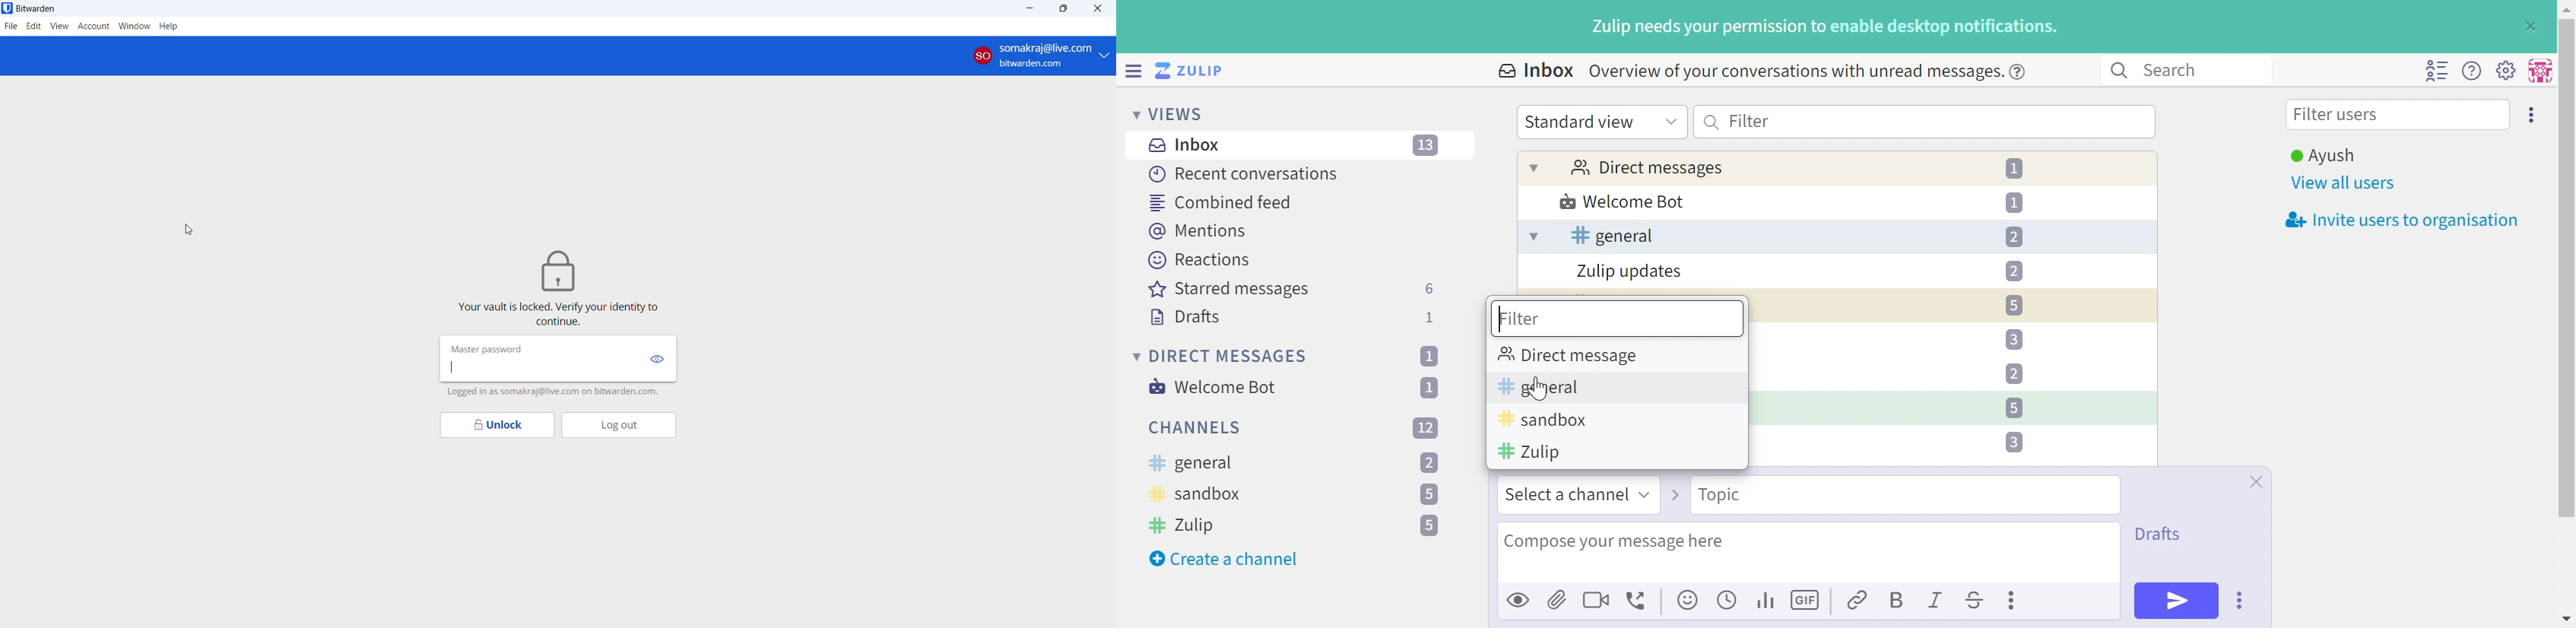  Describe the element at coordinates (1623, 203) in the screenshot. I see `Welcome Bot` at that location.